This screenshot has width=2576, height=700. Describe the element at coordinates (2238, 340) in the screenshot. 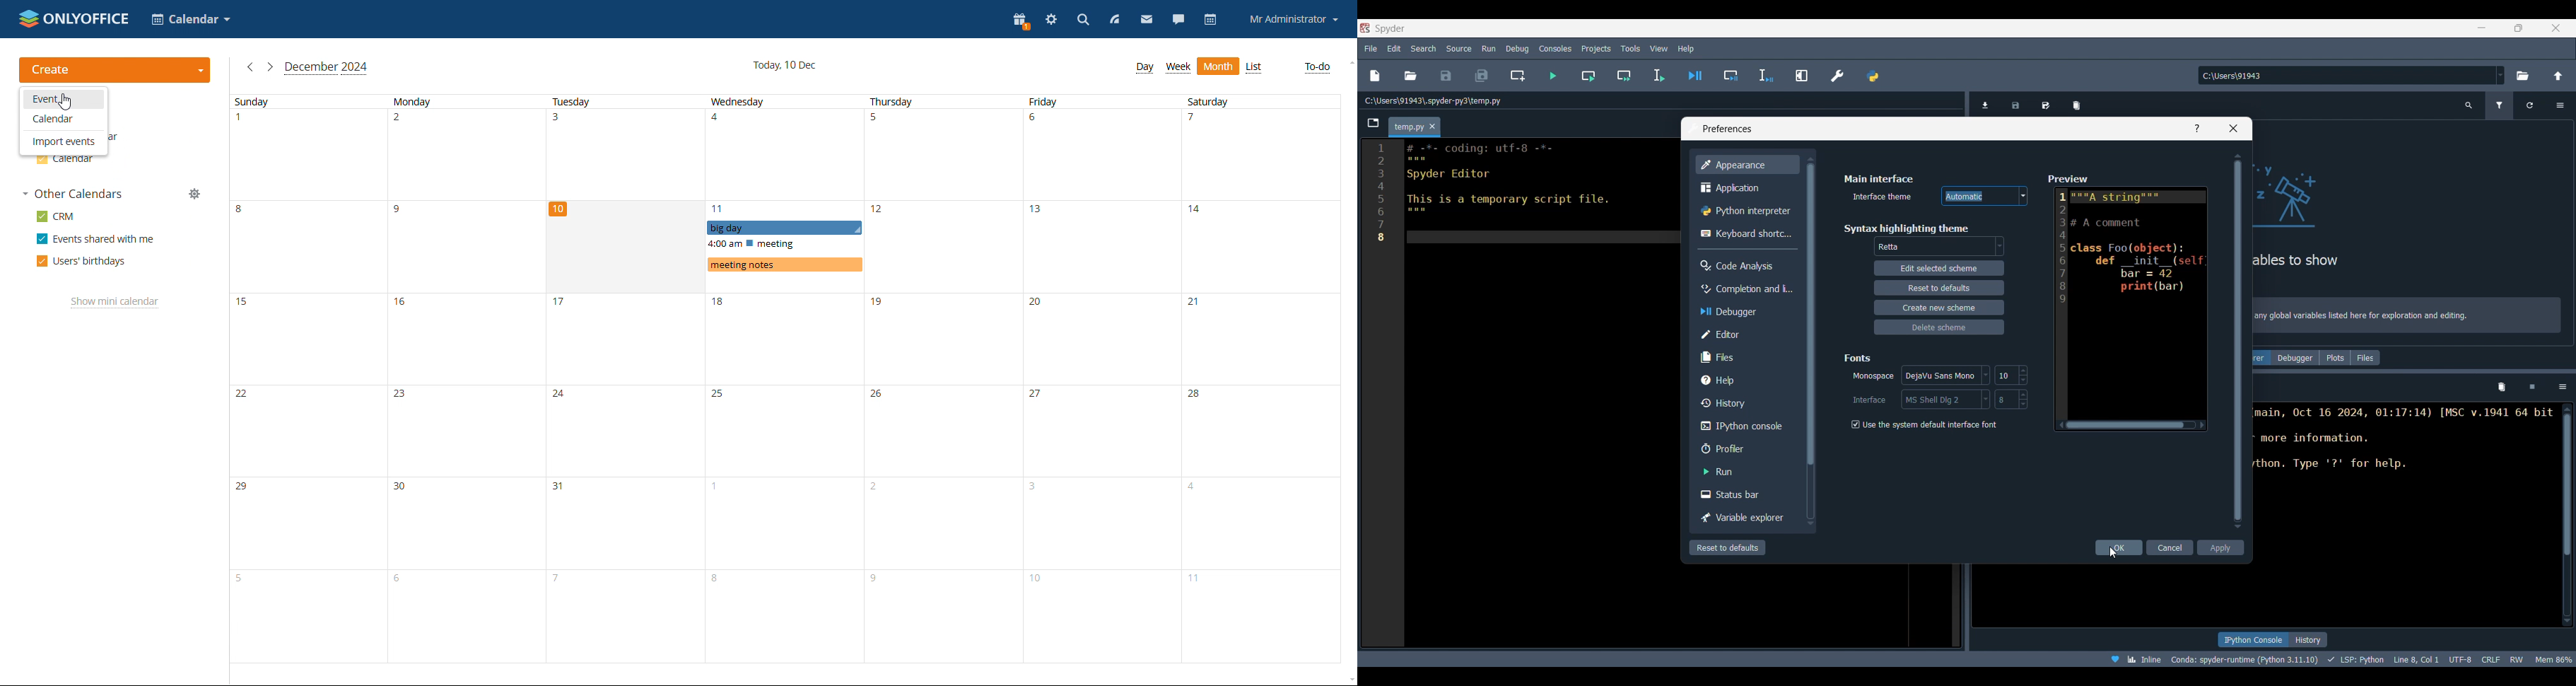

I see `Vertical slide bar` at that location.